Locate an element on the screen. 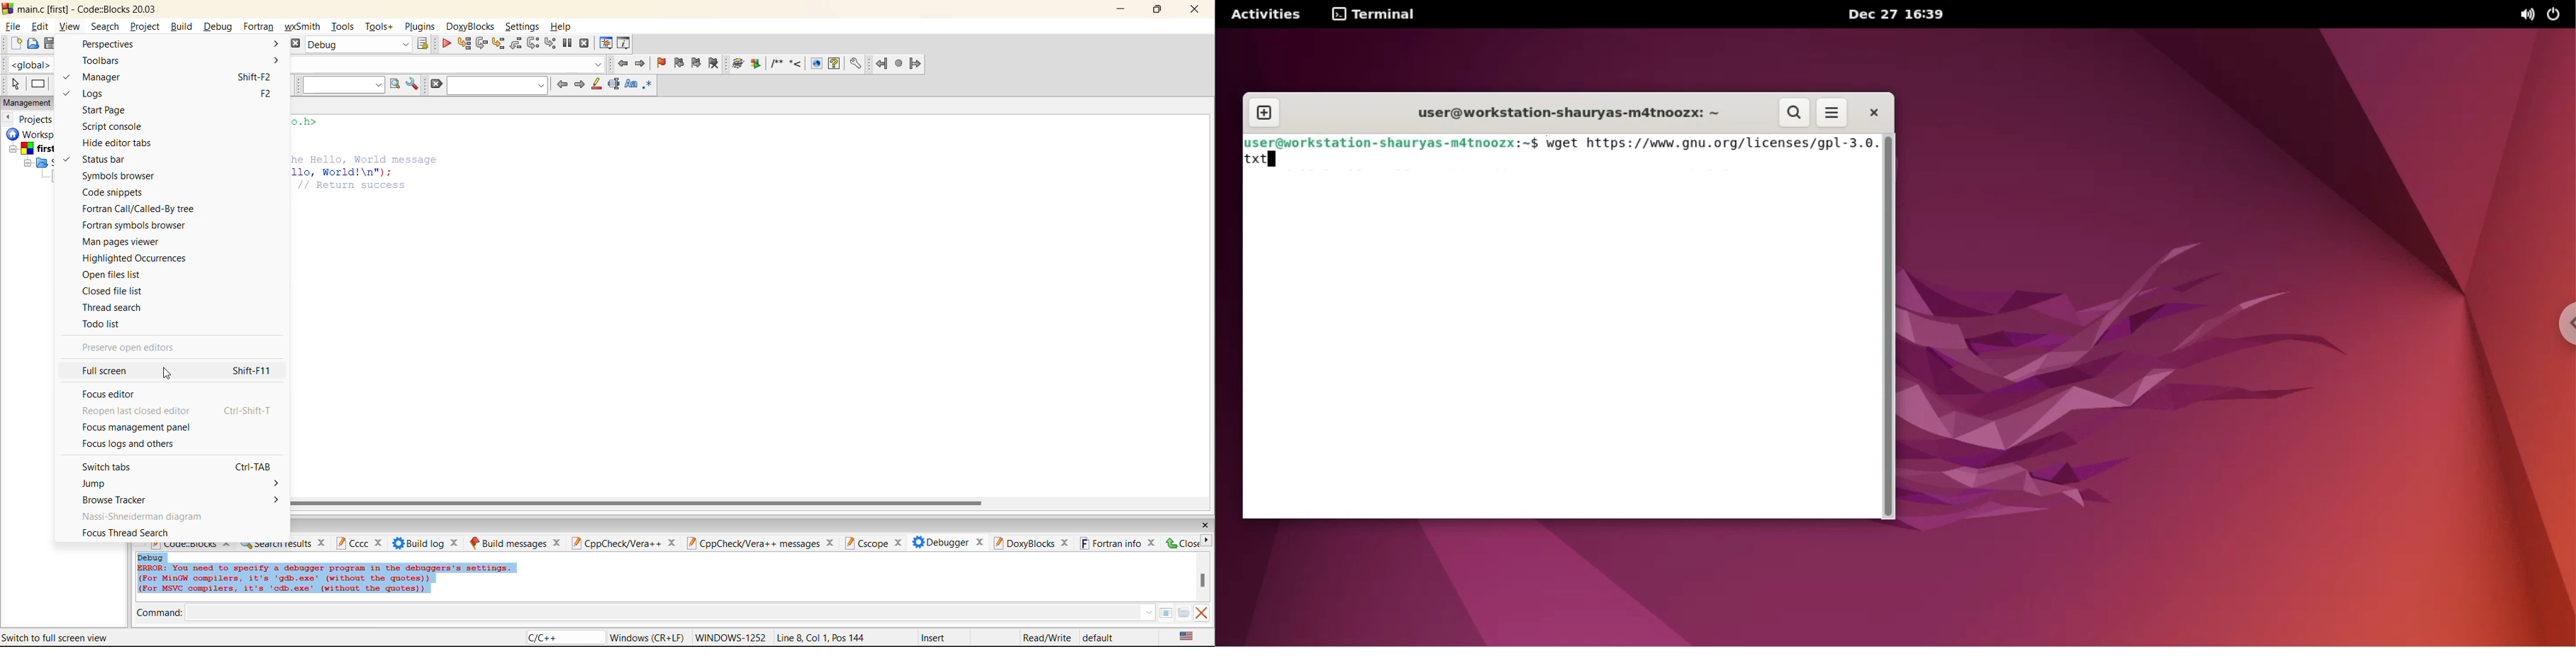 The image size is (2576, 672). step into is located at coordinates (501, 44).